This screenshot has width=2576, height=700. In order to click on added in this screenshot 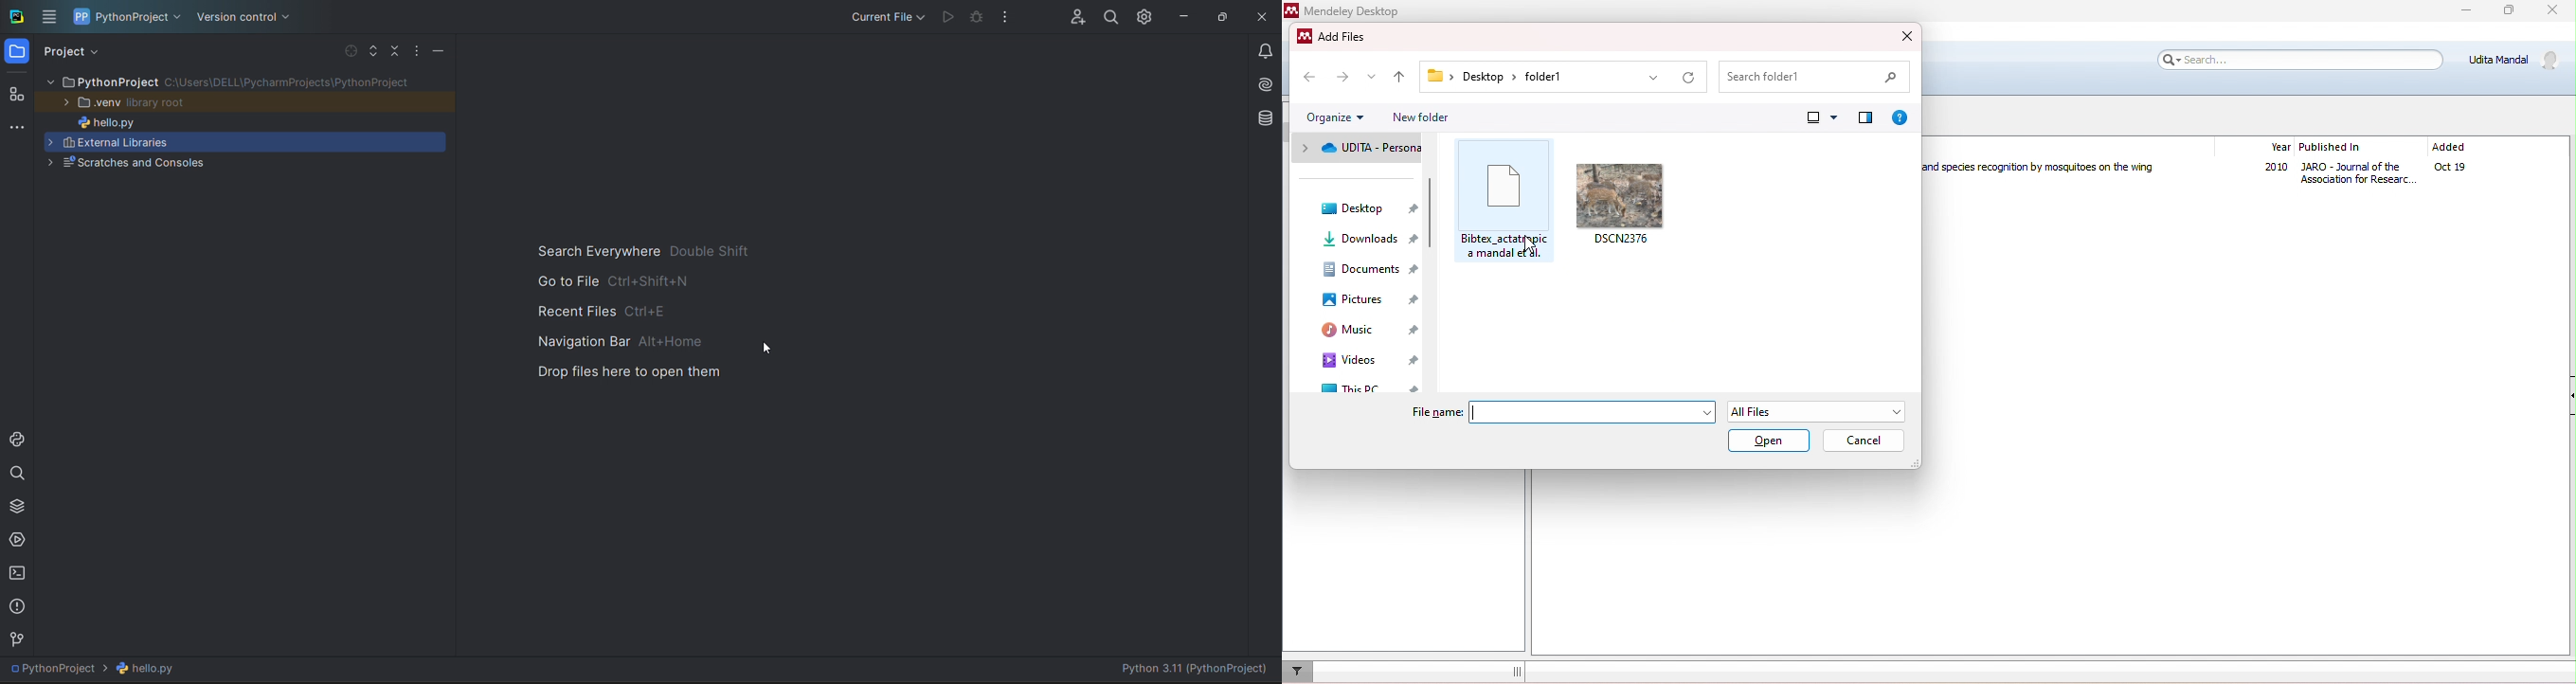, I will do `click(2448, 148)`.